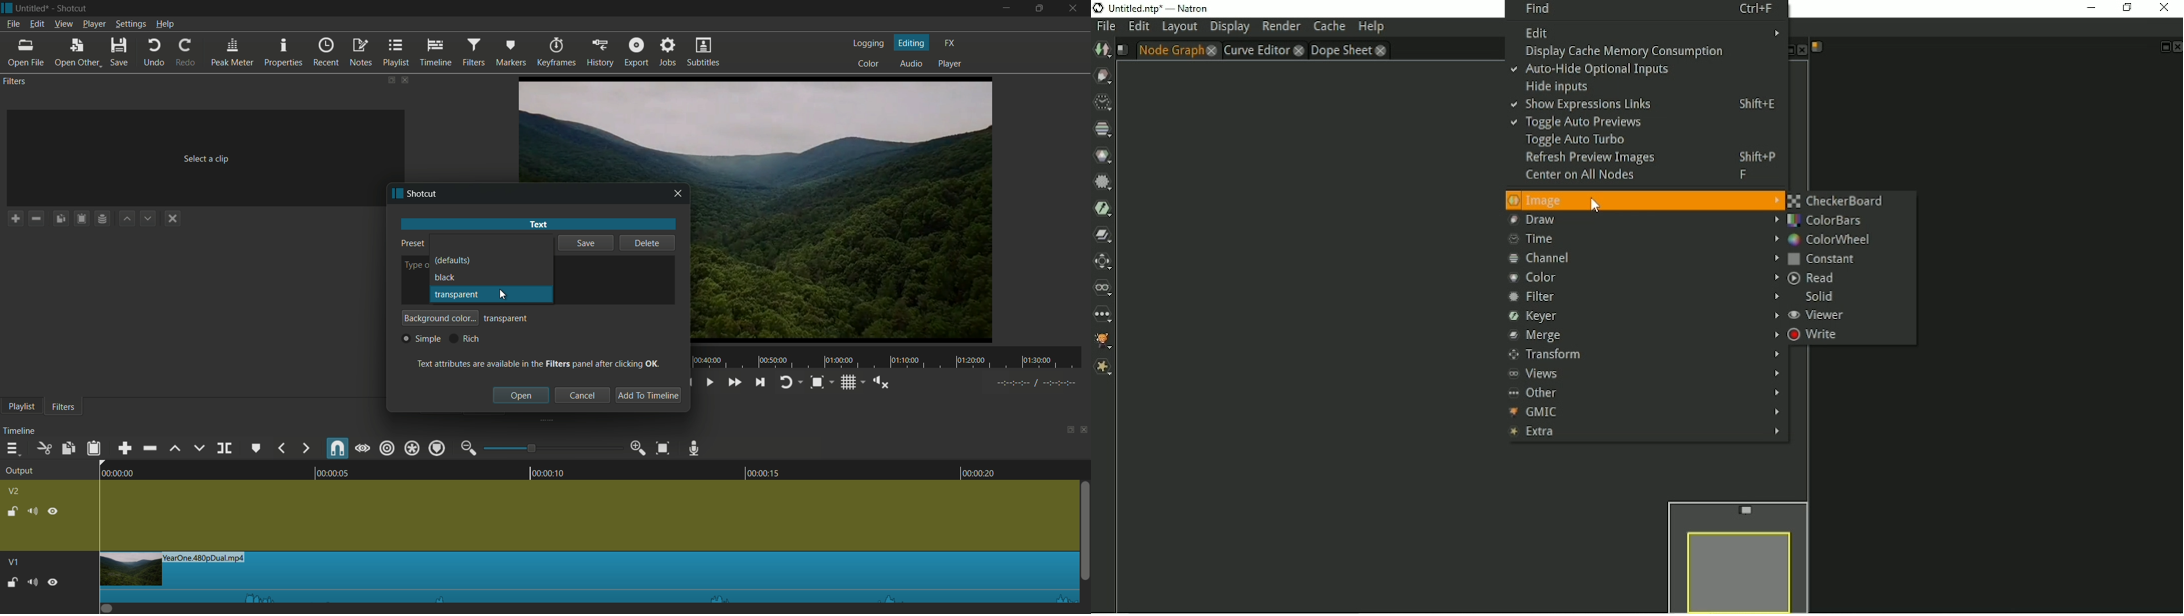 The width and height of the screenshot is (2184, 616). Describe the element at coordinates (338, 449) in the screenshot. I see `snap` at that location.